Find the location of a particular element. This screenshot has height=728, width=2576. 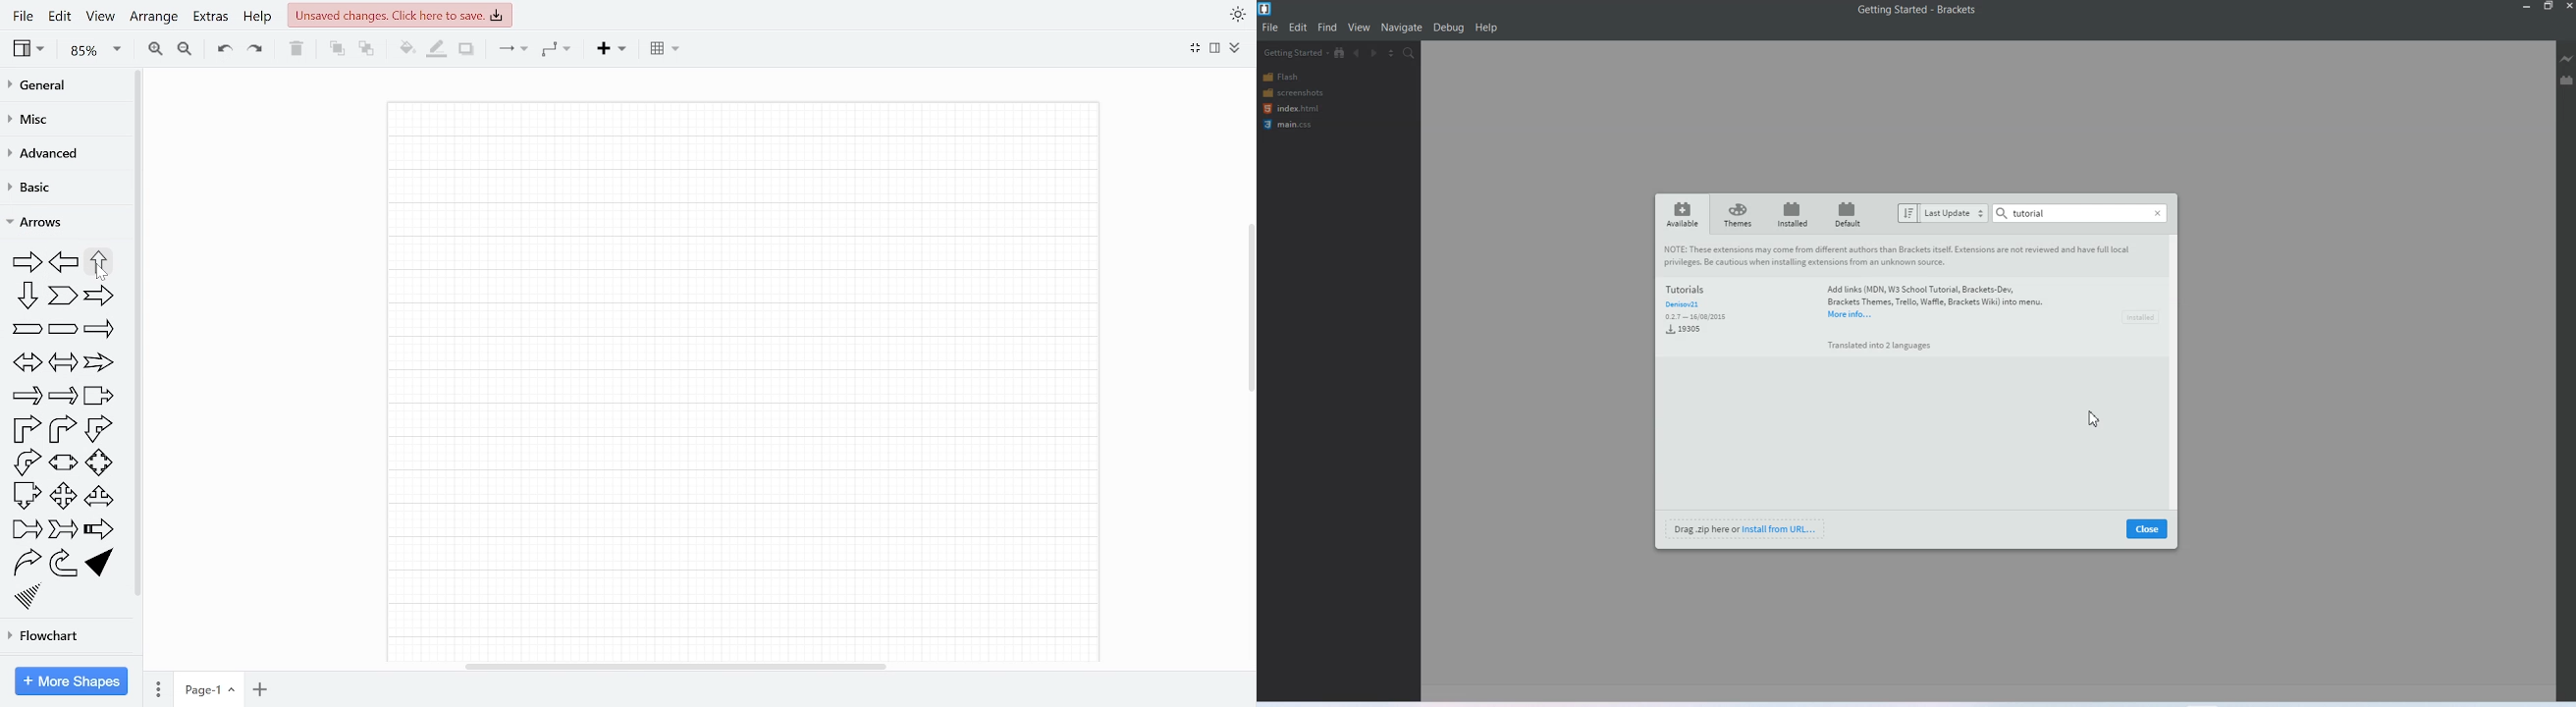

TO front is located at coordinates (336, 51).